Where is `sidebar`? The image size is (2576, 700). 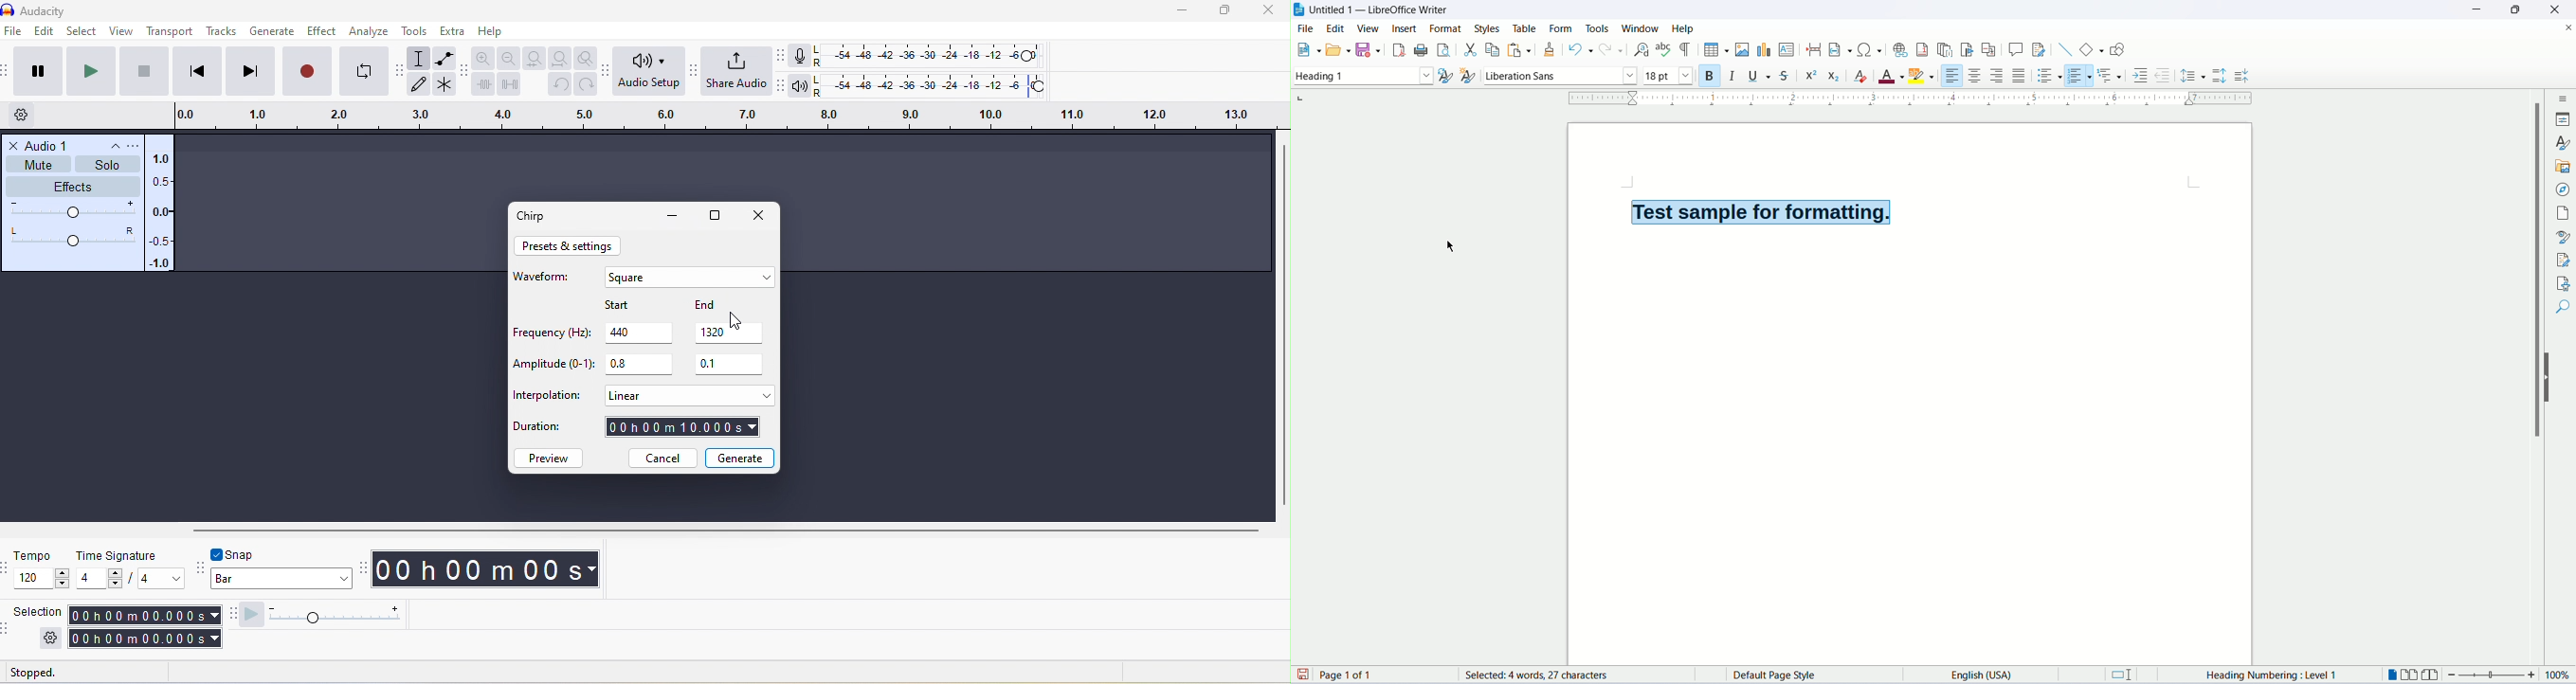
sidebar is located at coordinates (2564, 100).